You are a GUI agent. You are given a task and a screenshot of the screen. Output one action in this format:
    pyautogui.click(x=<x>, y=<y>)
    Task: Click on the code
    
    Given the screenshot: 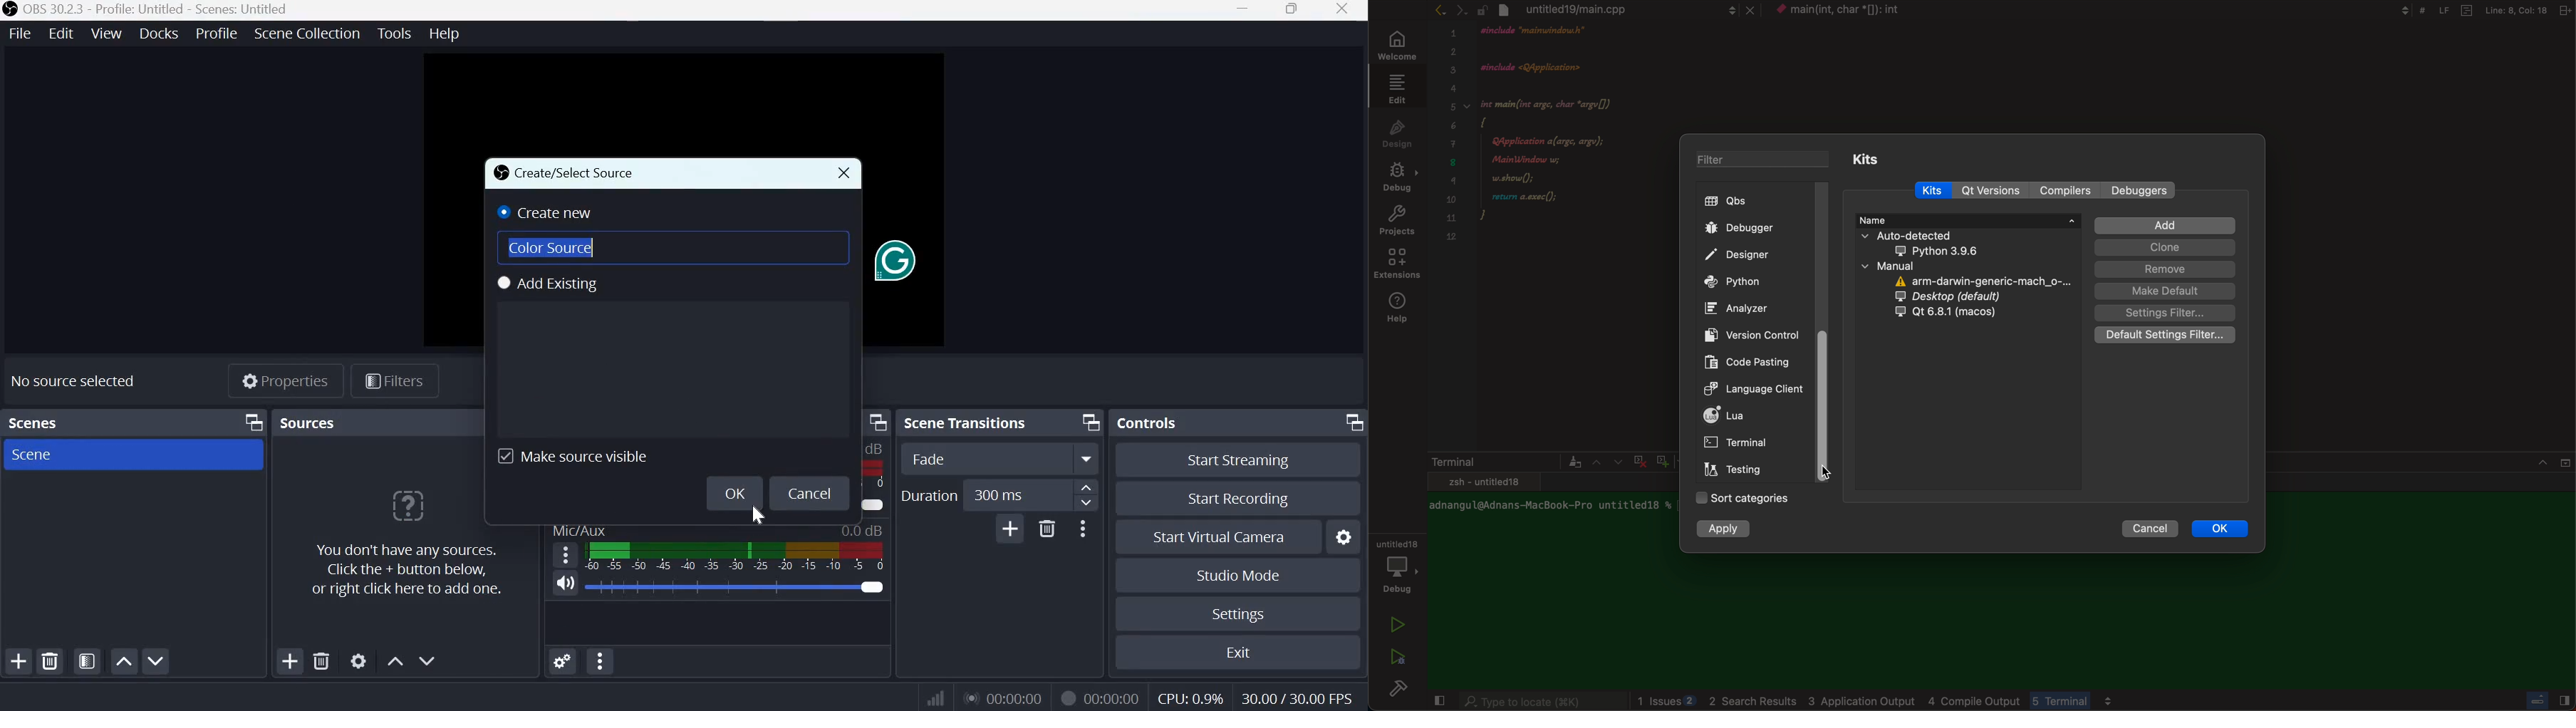 What is the action you would take?
    pyautogui.click(x=1568, y=145)
    